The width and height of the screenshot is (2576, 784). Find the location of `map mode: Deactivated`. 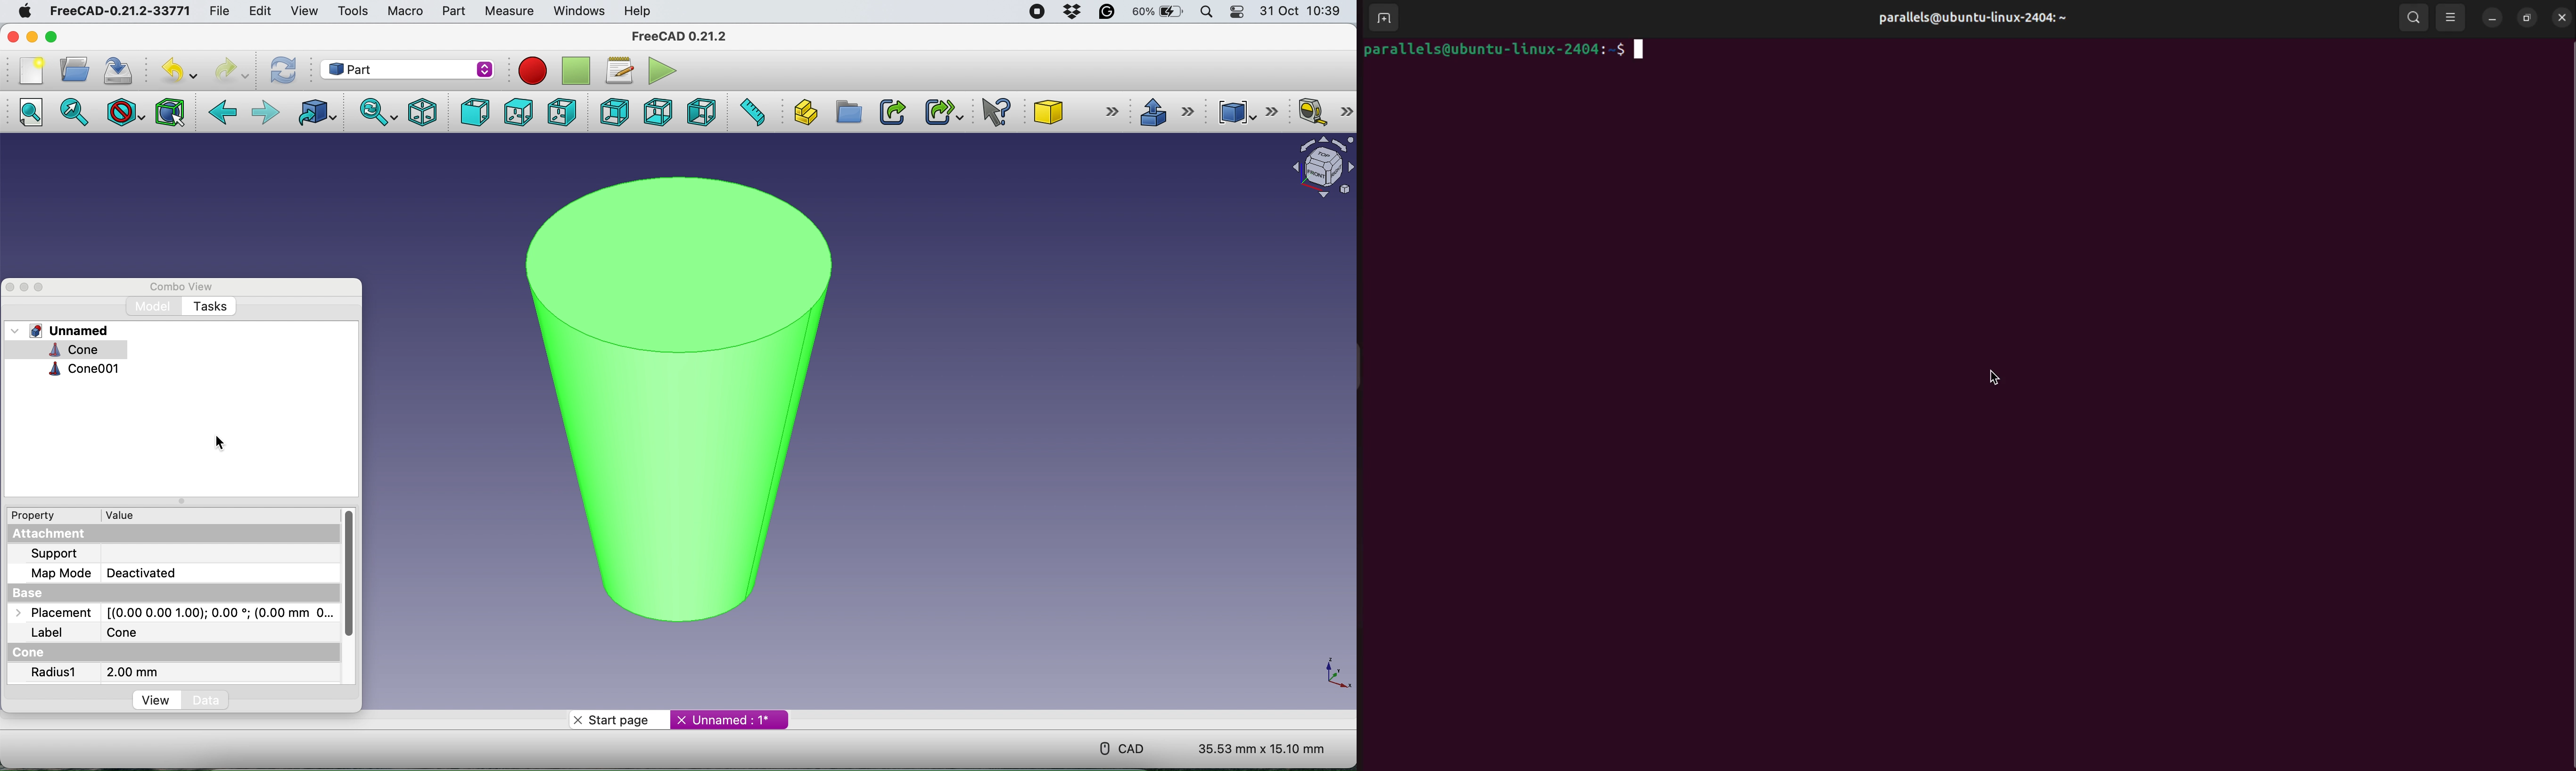

map mode: Deactivated is located at coordinates (115, 573).